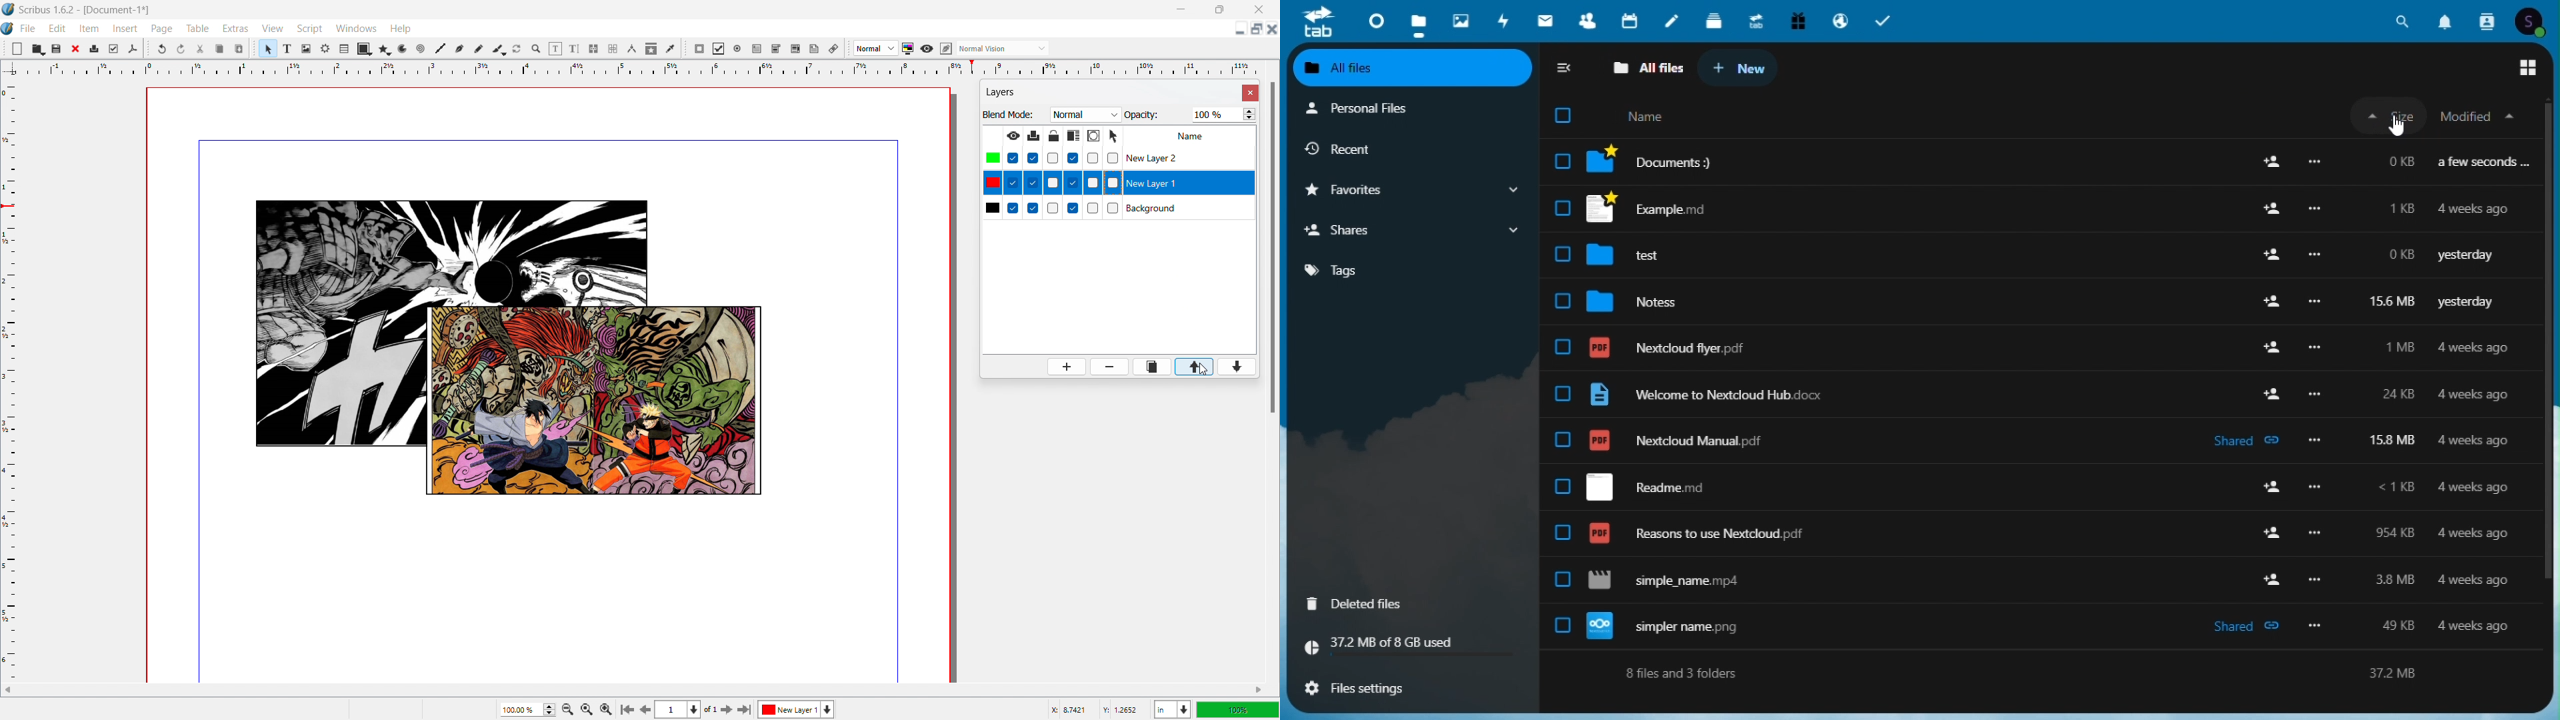  Describe the element at coordinates (1755, 17) in the screenshot. I see `Upgrade` at that location.